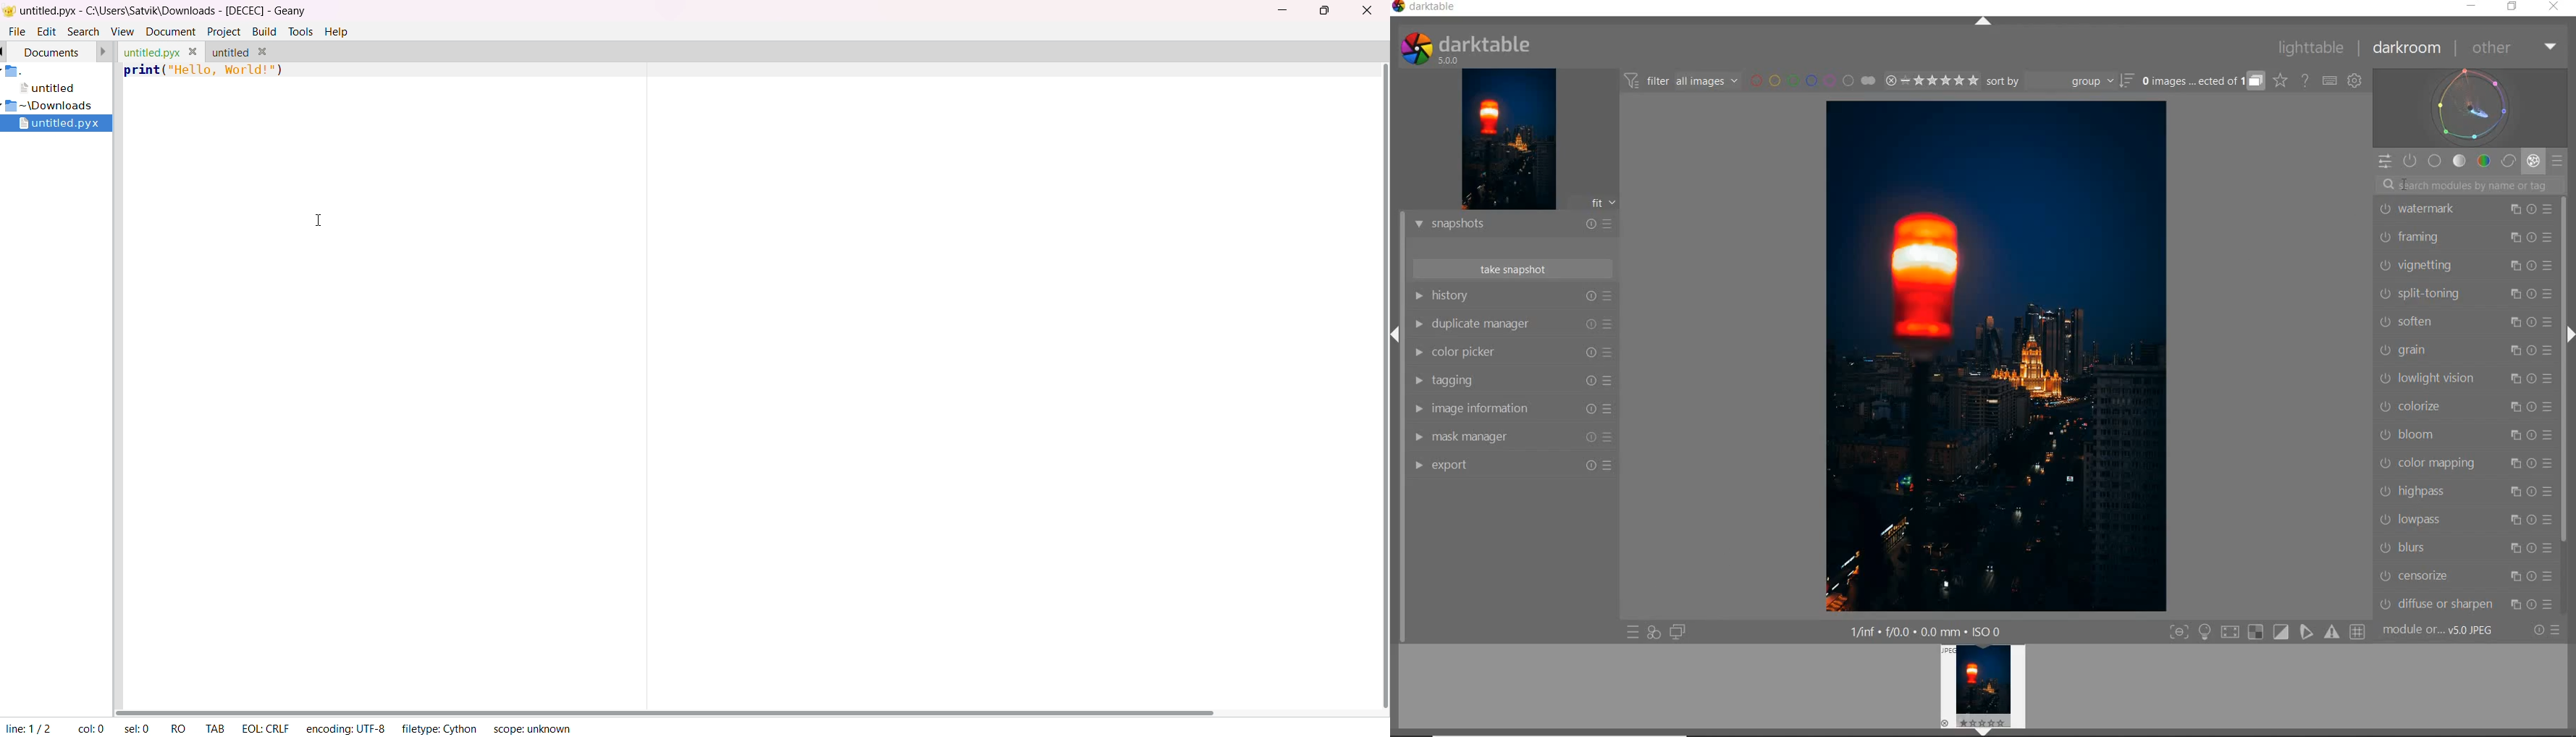 Image resolution: width=2576 pixels, height=756 pixels. I want to click on darktable logo, so click(1413, 48).